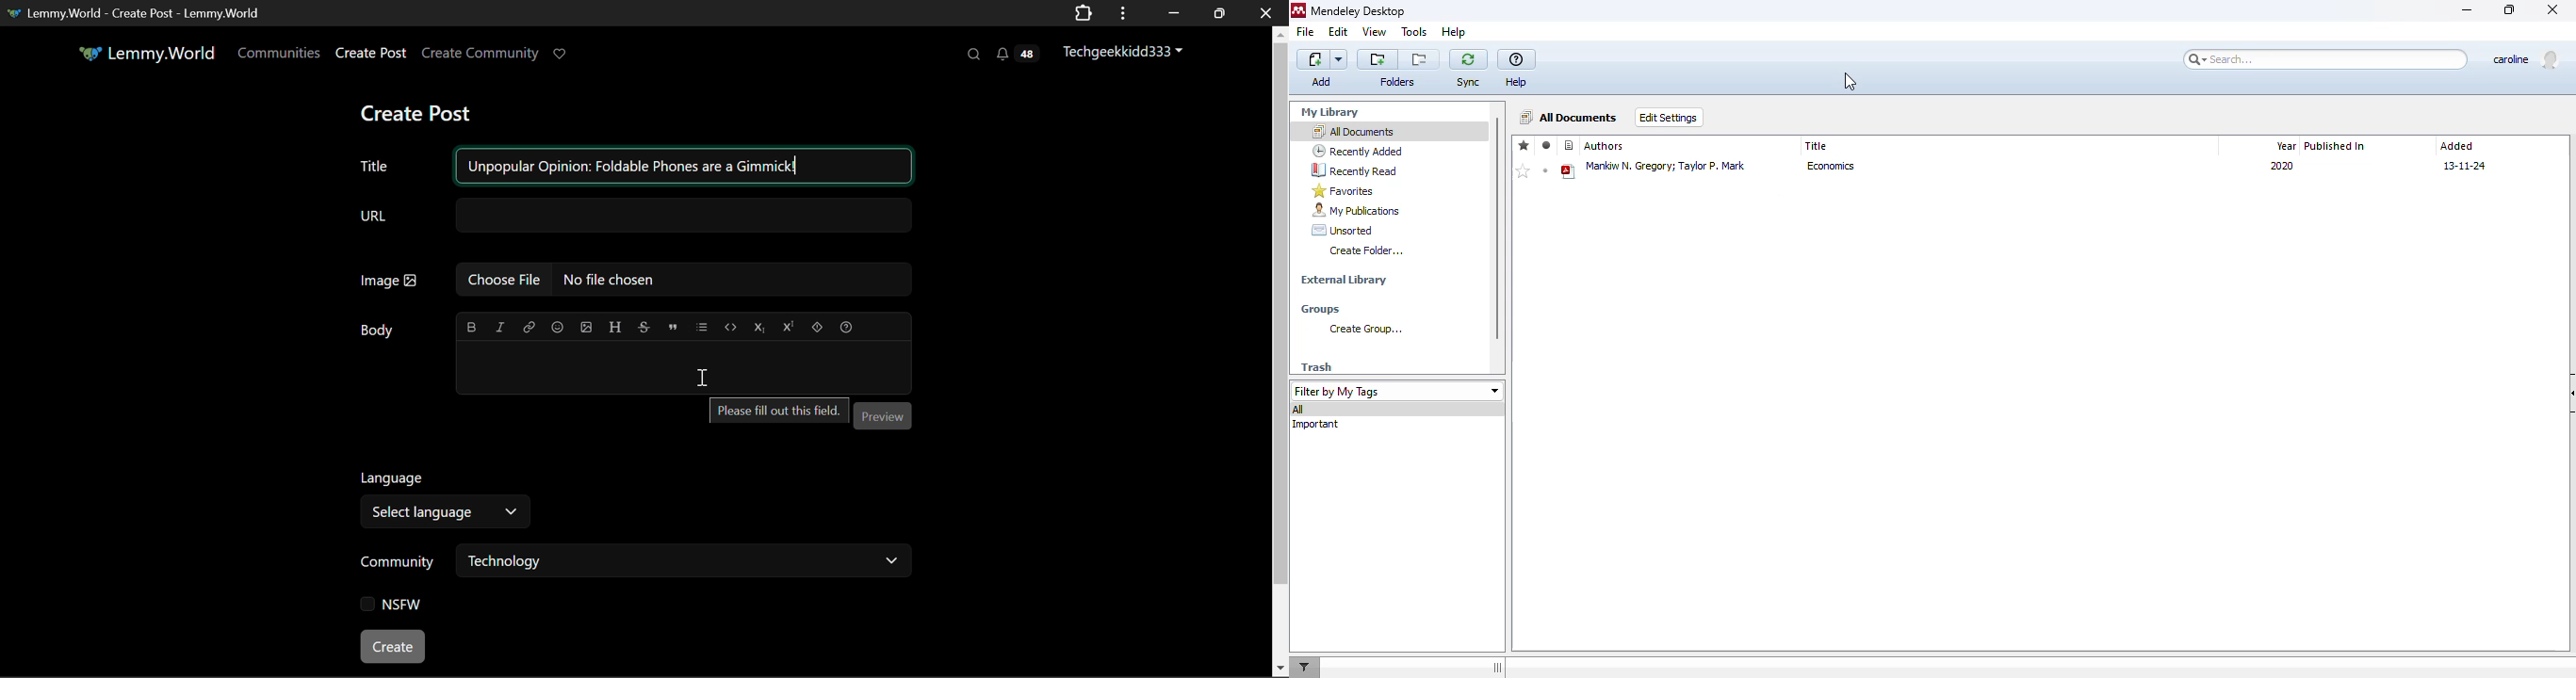 The height and width of the screenshot is (700, 2576). Describe the element at coordinates (1414, 31) in the screenshot. I see `tools` at that location.